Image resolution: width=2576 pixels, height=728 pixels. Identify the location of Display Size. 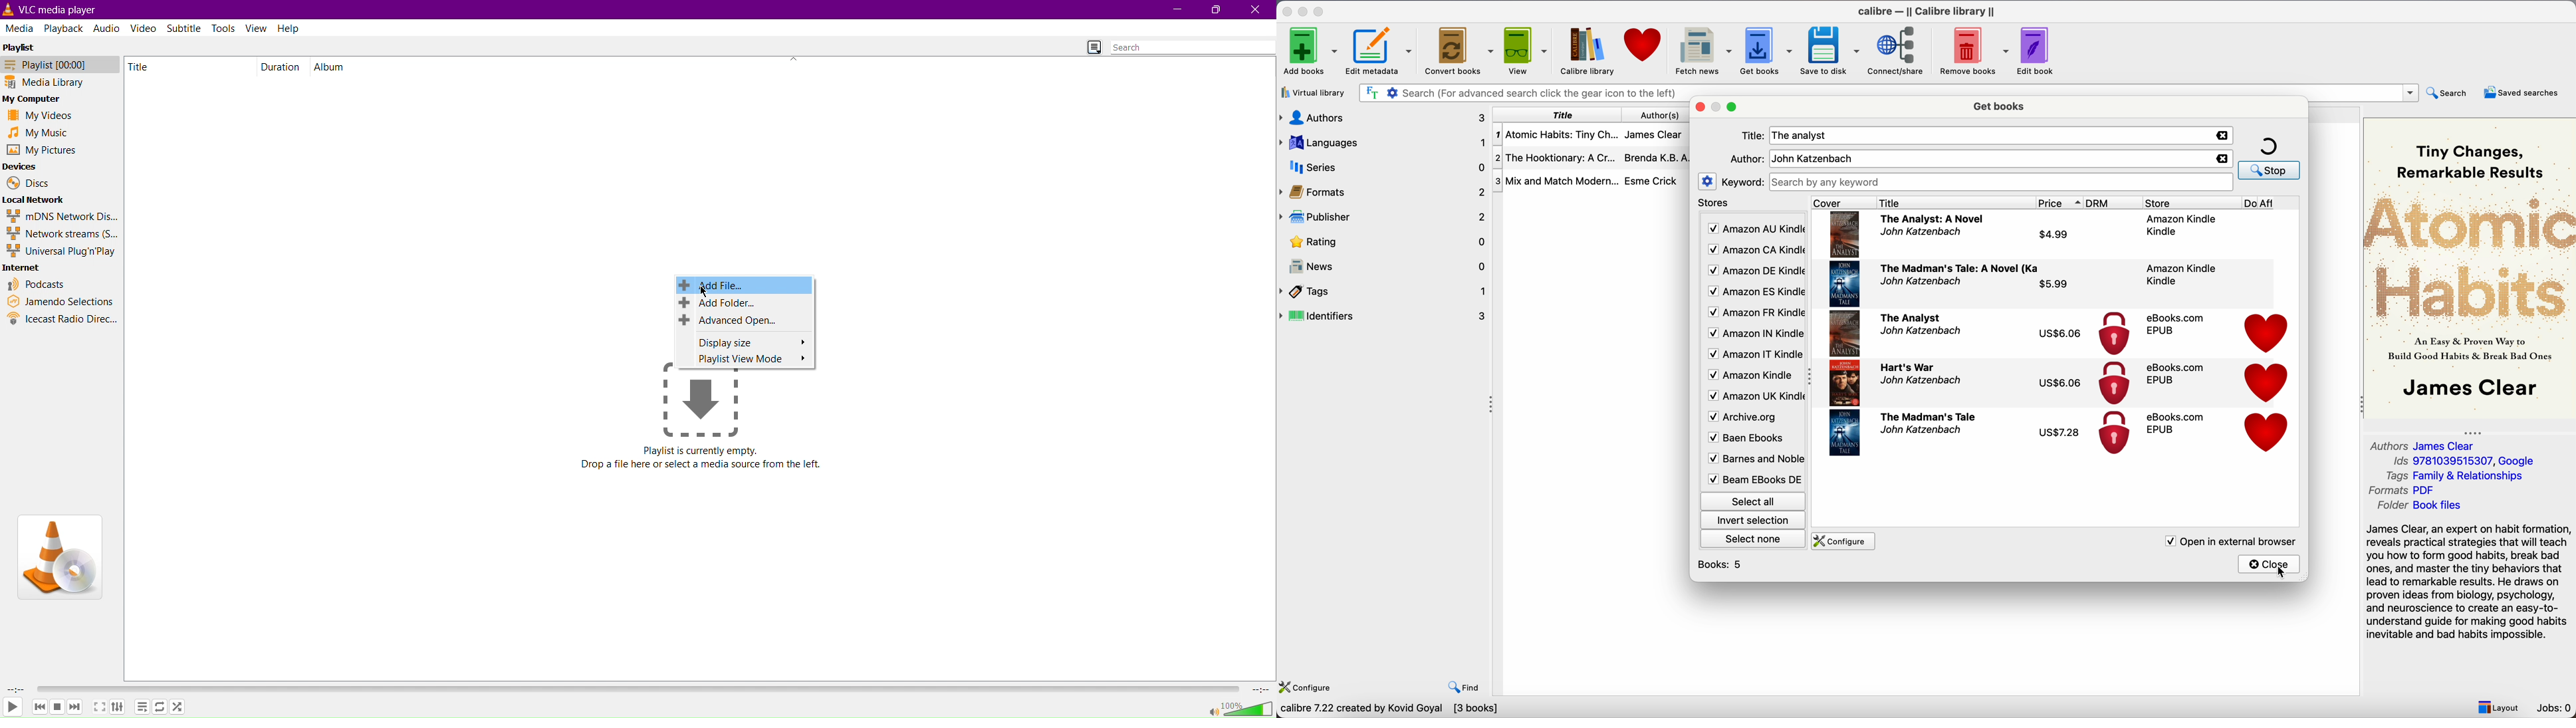
(745, 342).